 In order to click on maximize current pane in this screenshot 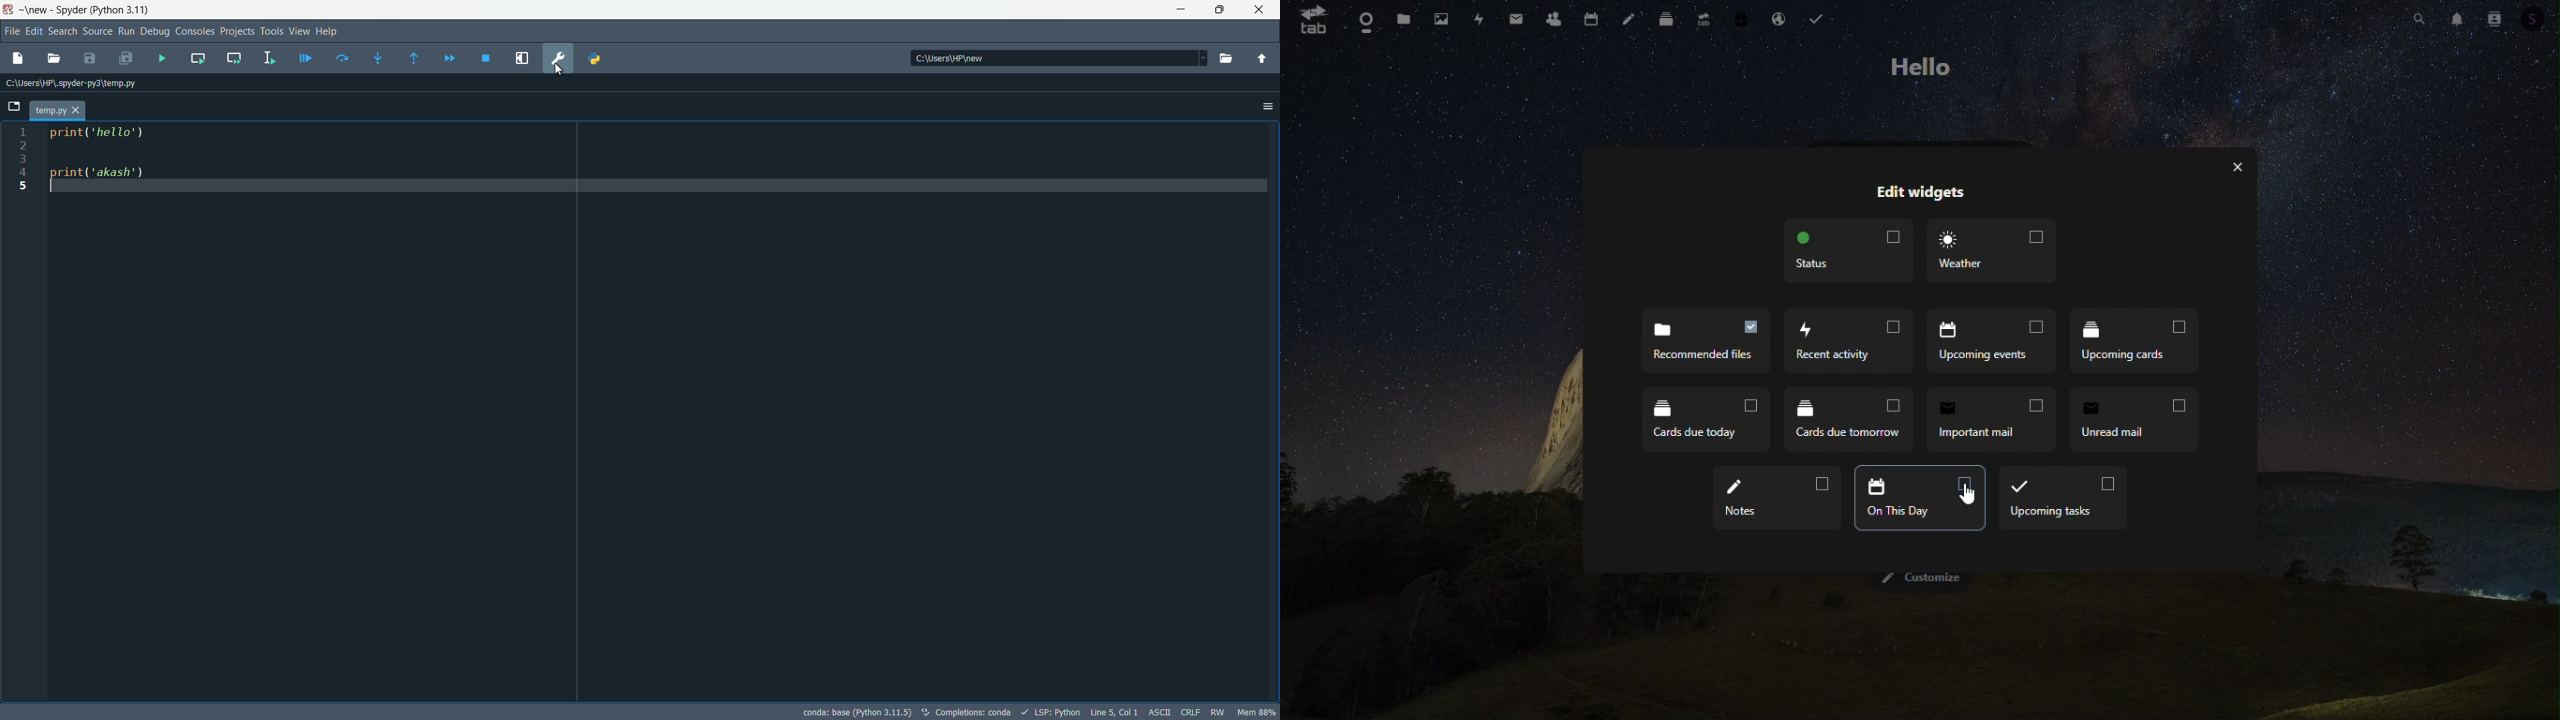, I will do `click(525, 59)`.